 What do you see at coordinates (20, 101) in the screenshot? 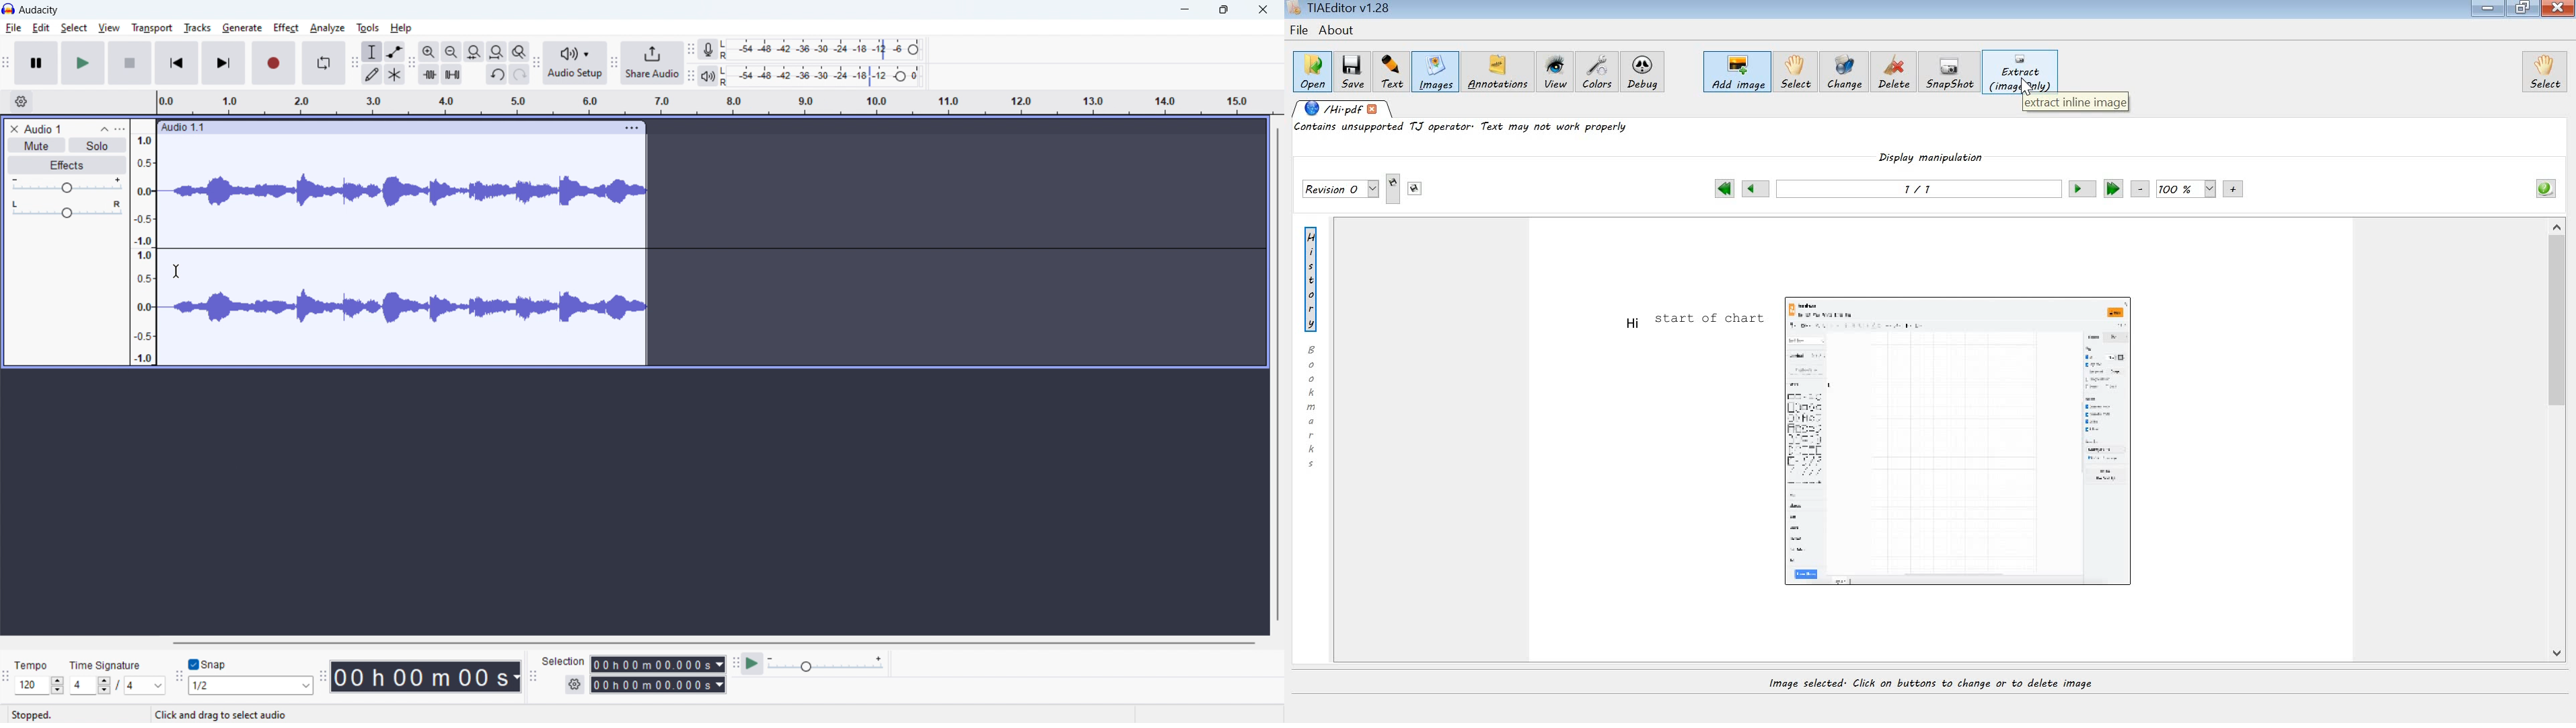
I see `timeline settings` at bounding box center [20, 101].